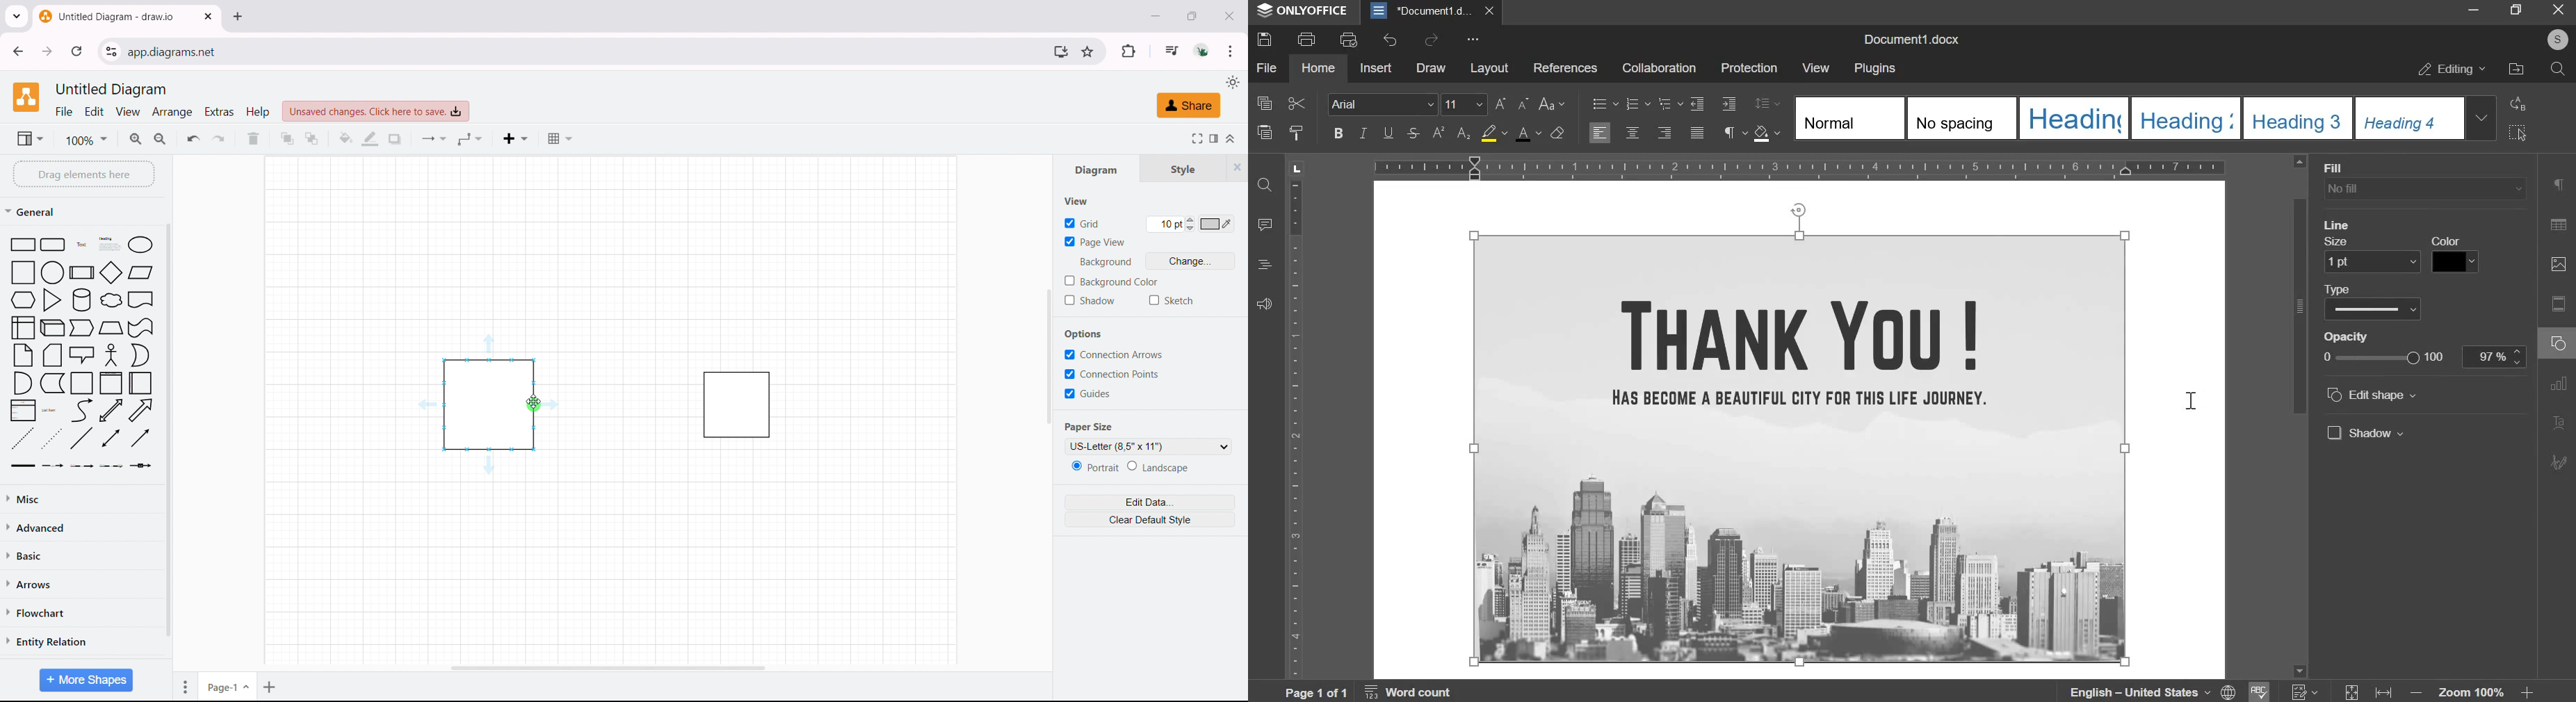 The height and width of the screenshot is (728, 2576). Describe the element at coordinates (1114, 354) in the screenshot. I see `connection arrows` at that location.